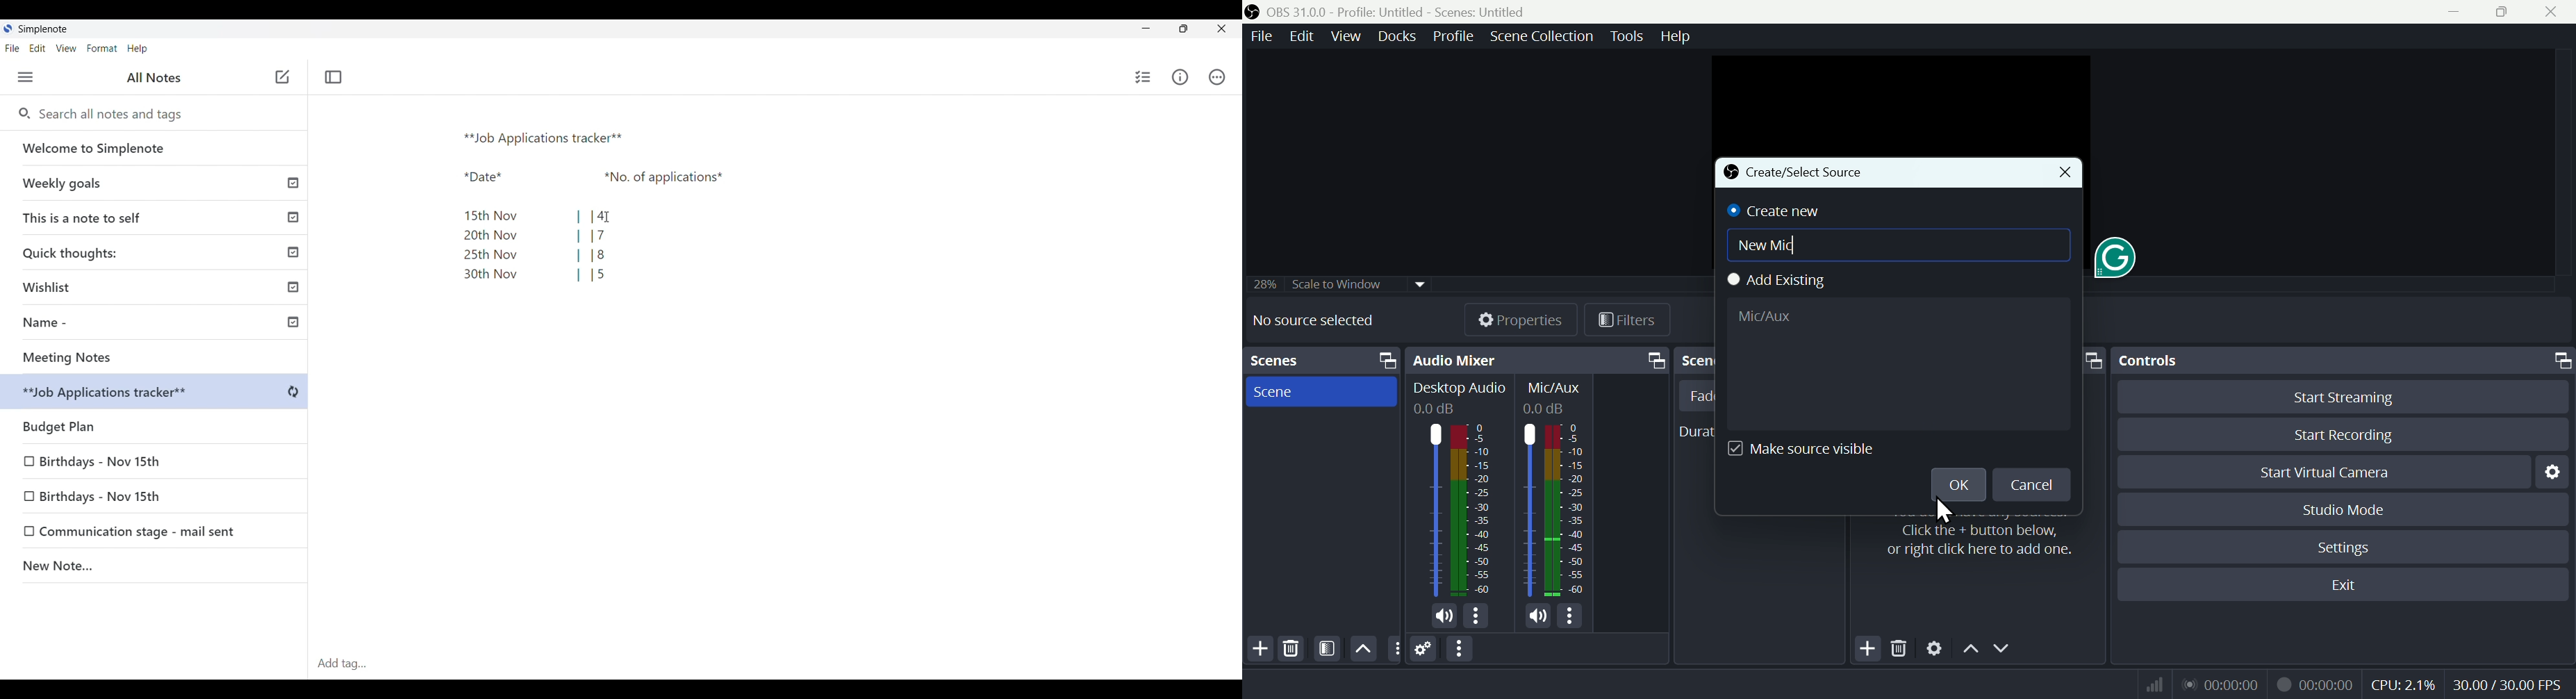 The width and height of the screenshot is (2576, 700). I want to click on Software logo, so click(7, 28).